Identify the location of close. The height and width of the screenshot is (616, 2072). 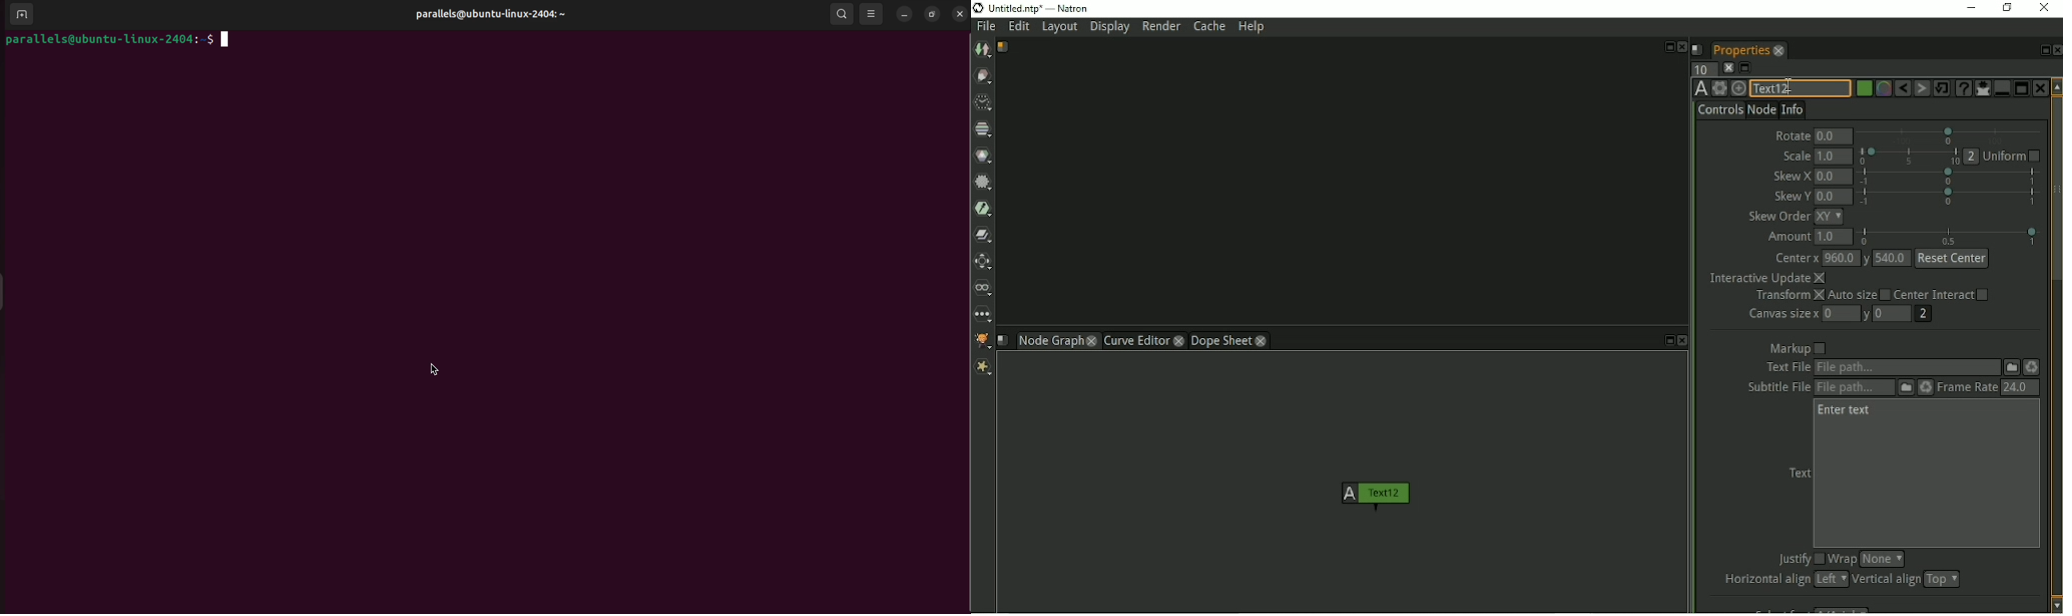
(1092, 340).